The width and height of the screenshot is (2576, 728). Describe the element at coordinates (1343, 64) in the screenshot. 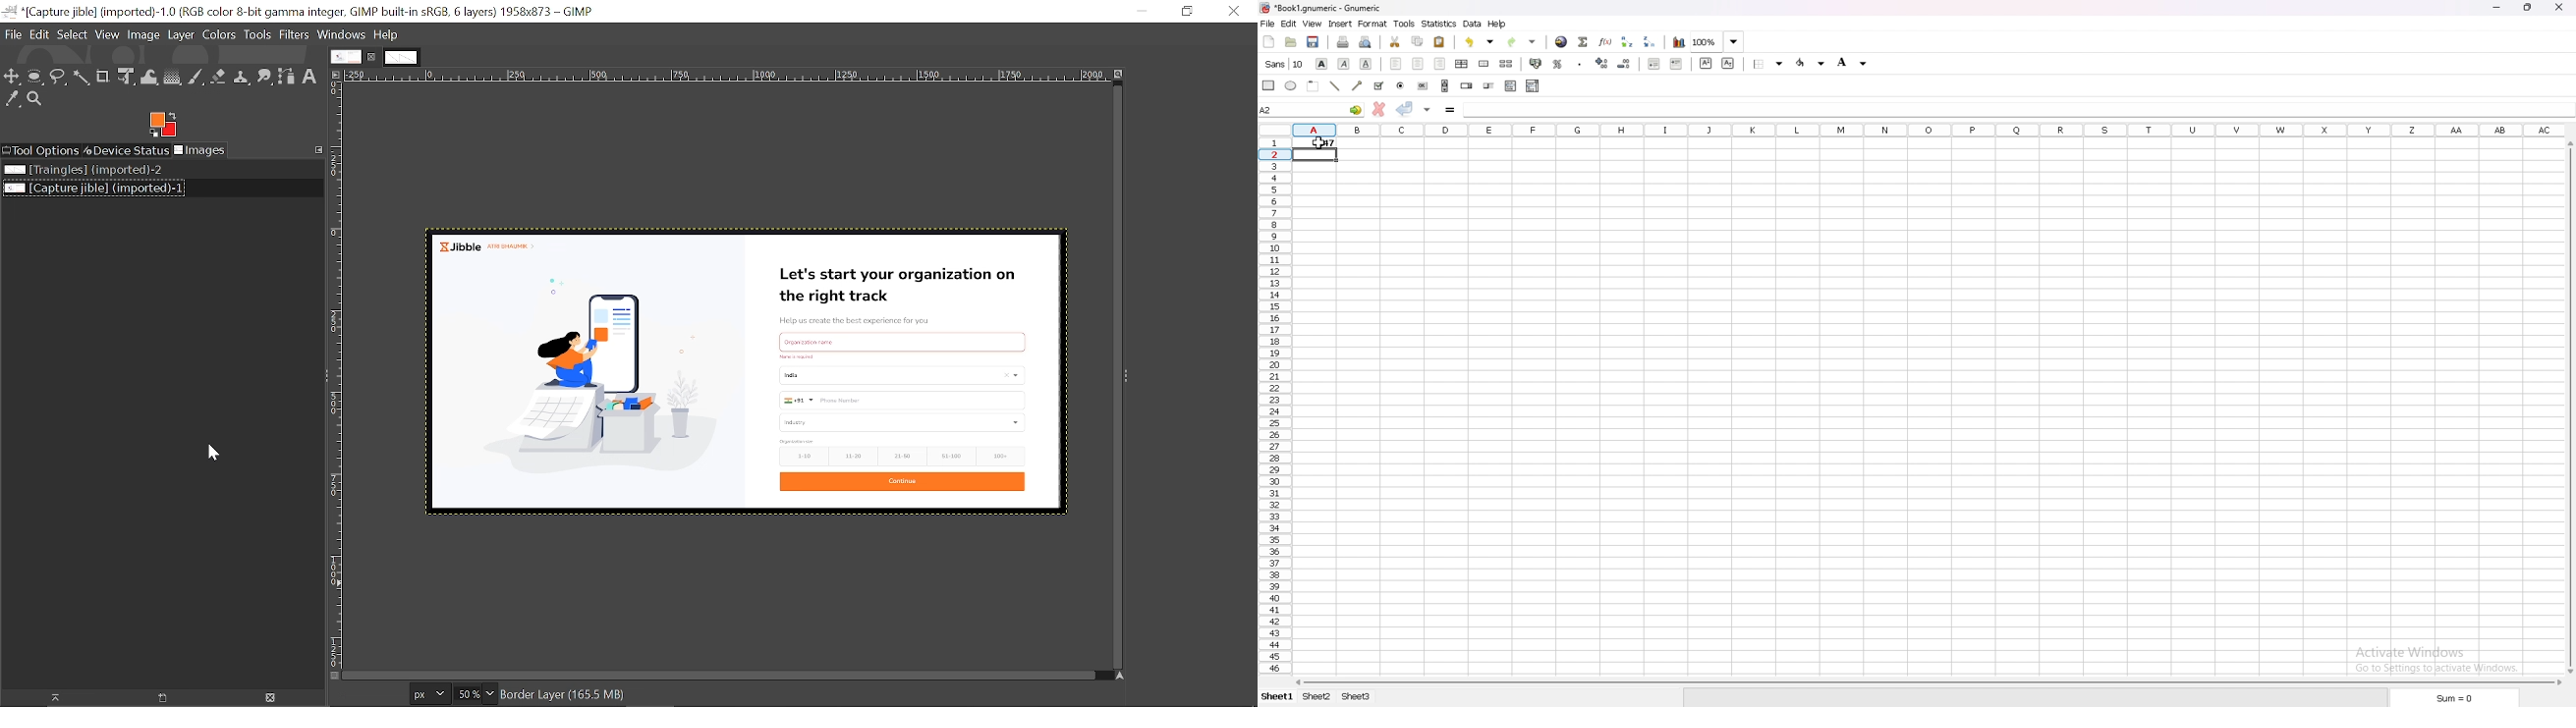

I see `italic` at that location.